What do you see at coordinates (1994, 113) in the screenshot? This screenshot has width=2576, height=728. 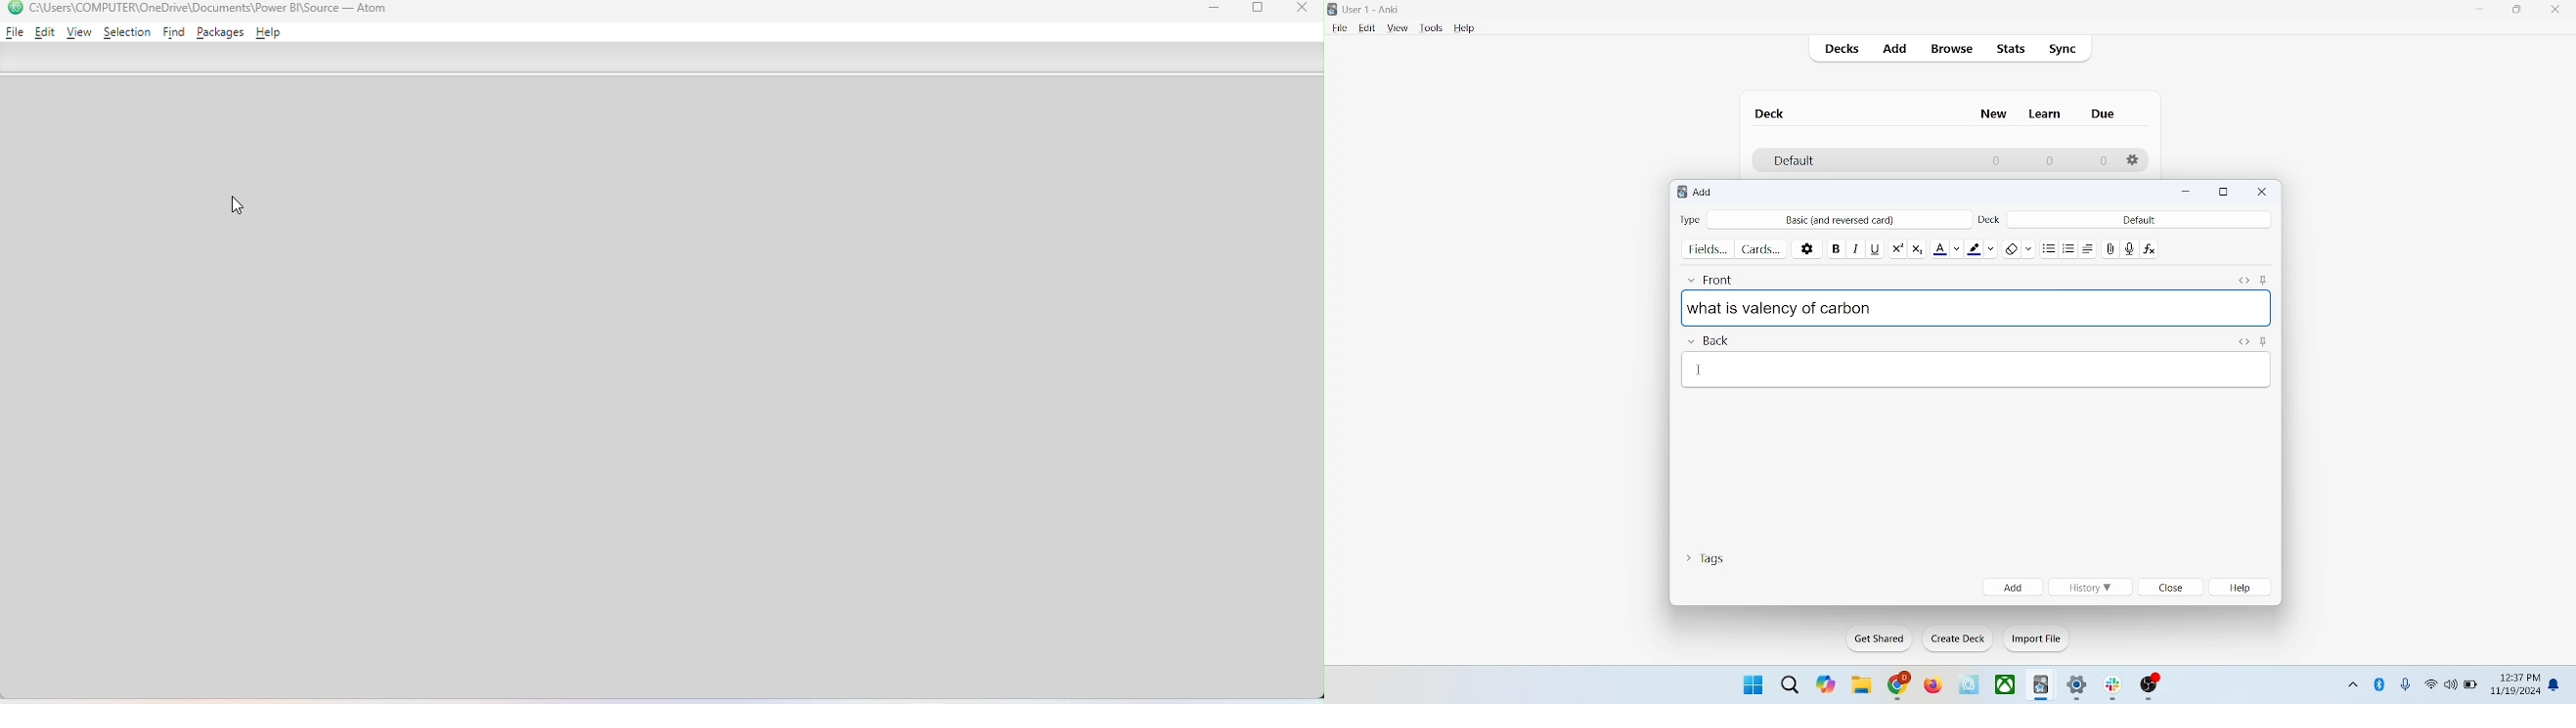 I see `new` at bounding box center [1994, 113].